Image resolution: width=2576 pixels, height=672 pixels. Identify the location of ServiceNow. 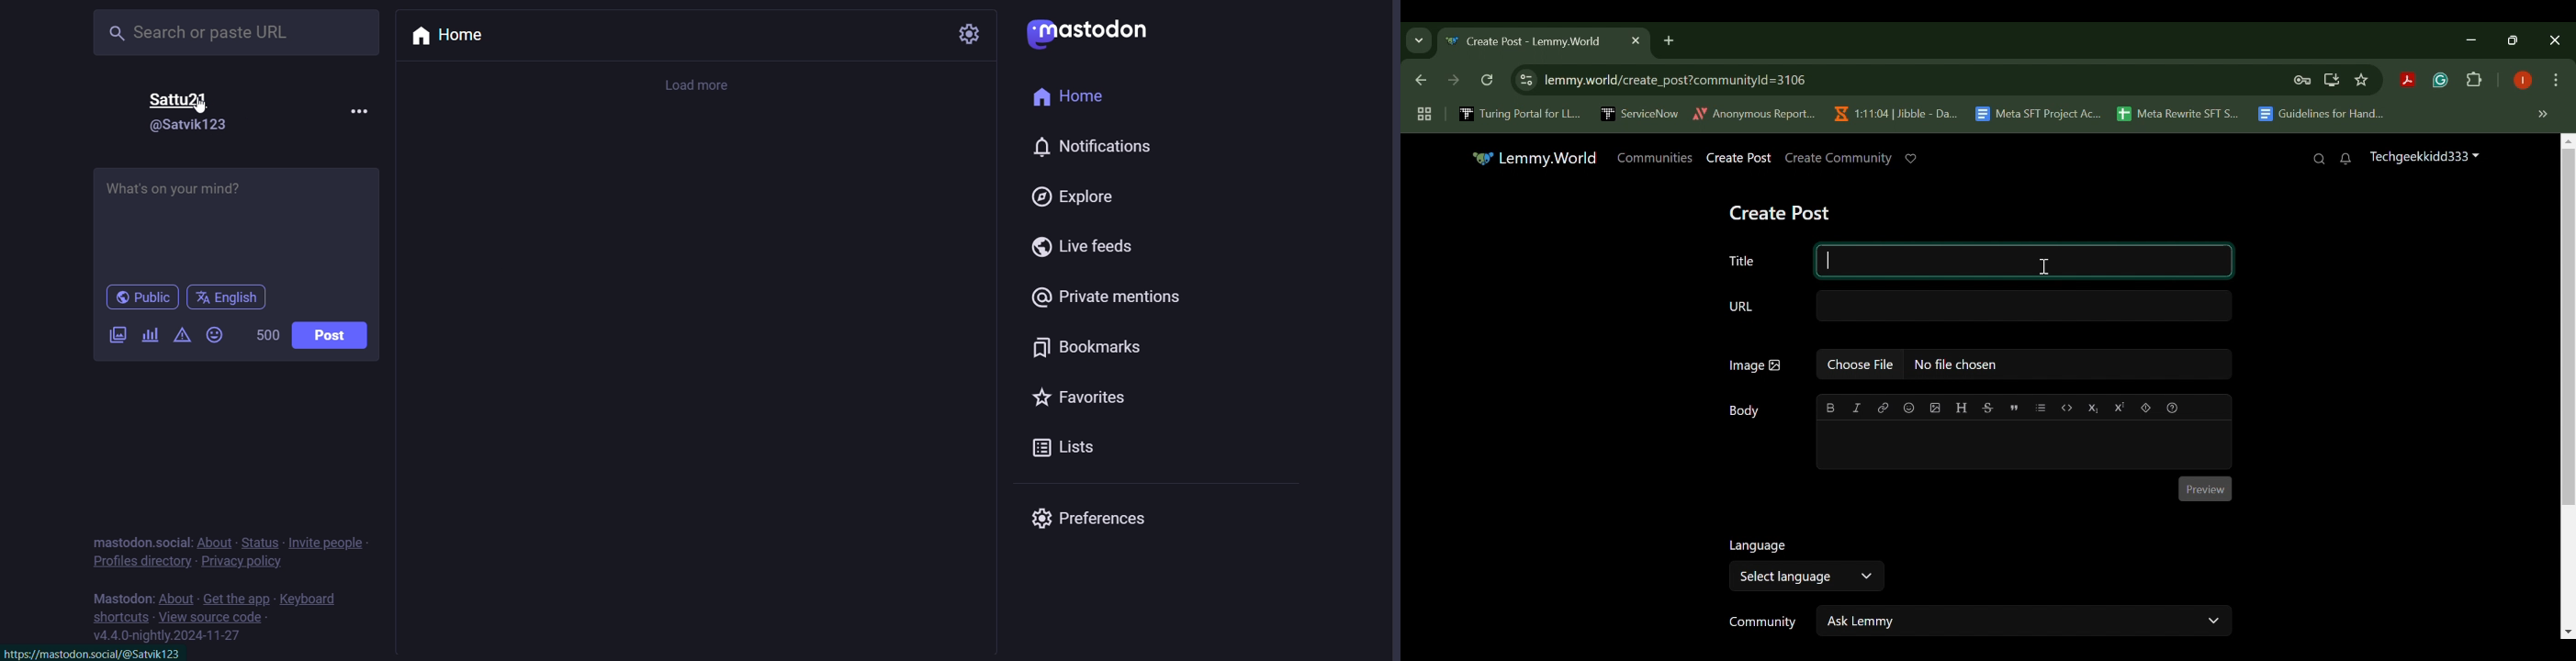
(1640, 113).